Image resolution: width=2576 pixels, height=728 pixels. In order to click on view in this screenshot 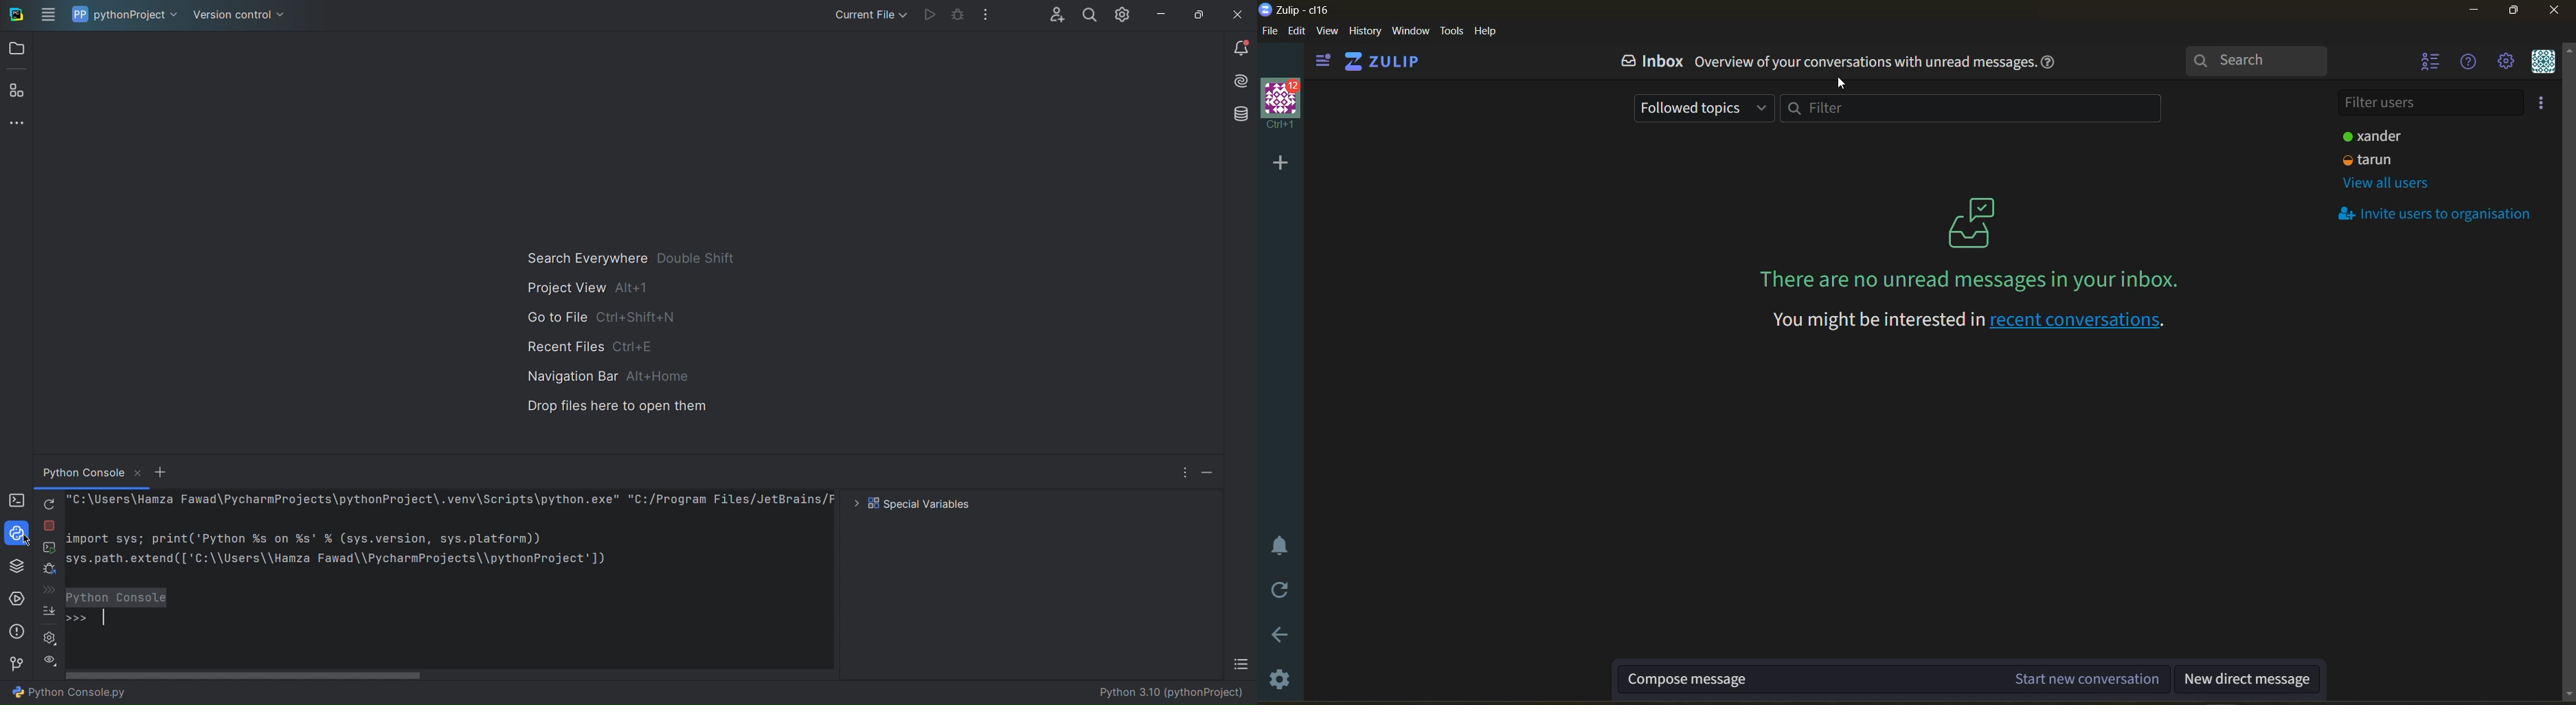, I will do `click(1331, 32)`.